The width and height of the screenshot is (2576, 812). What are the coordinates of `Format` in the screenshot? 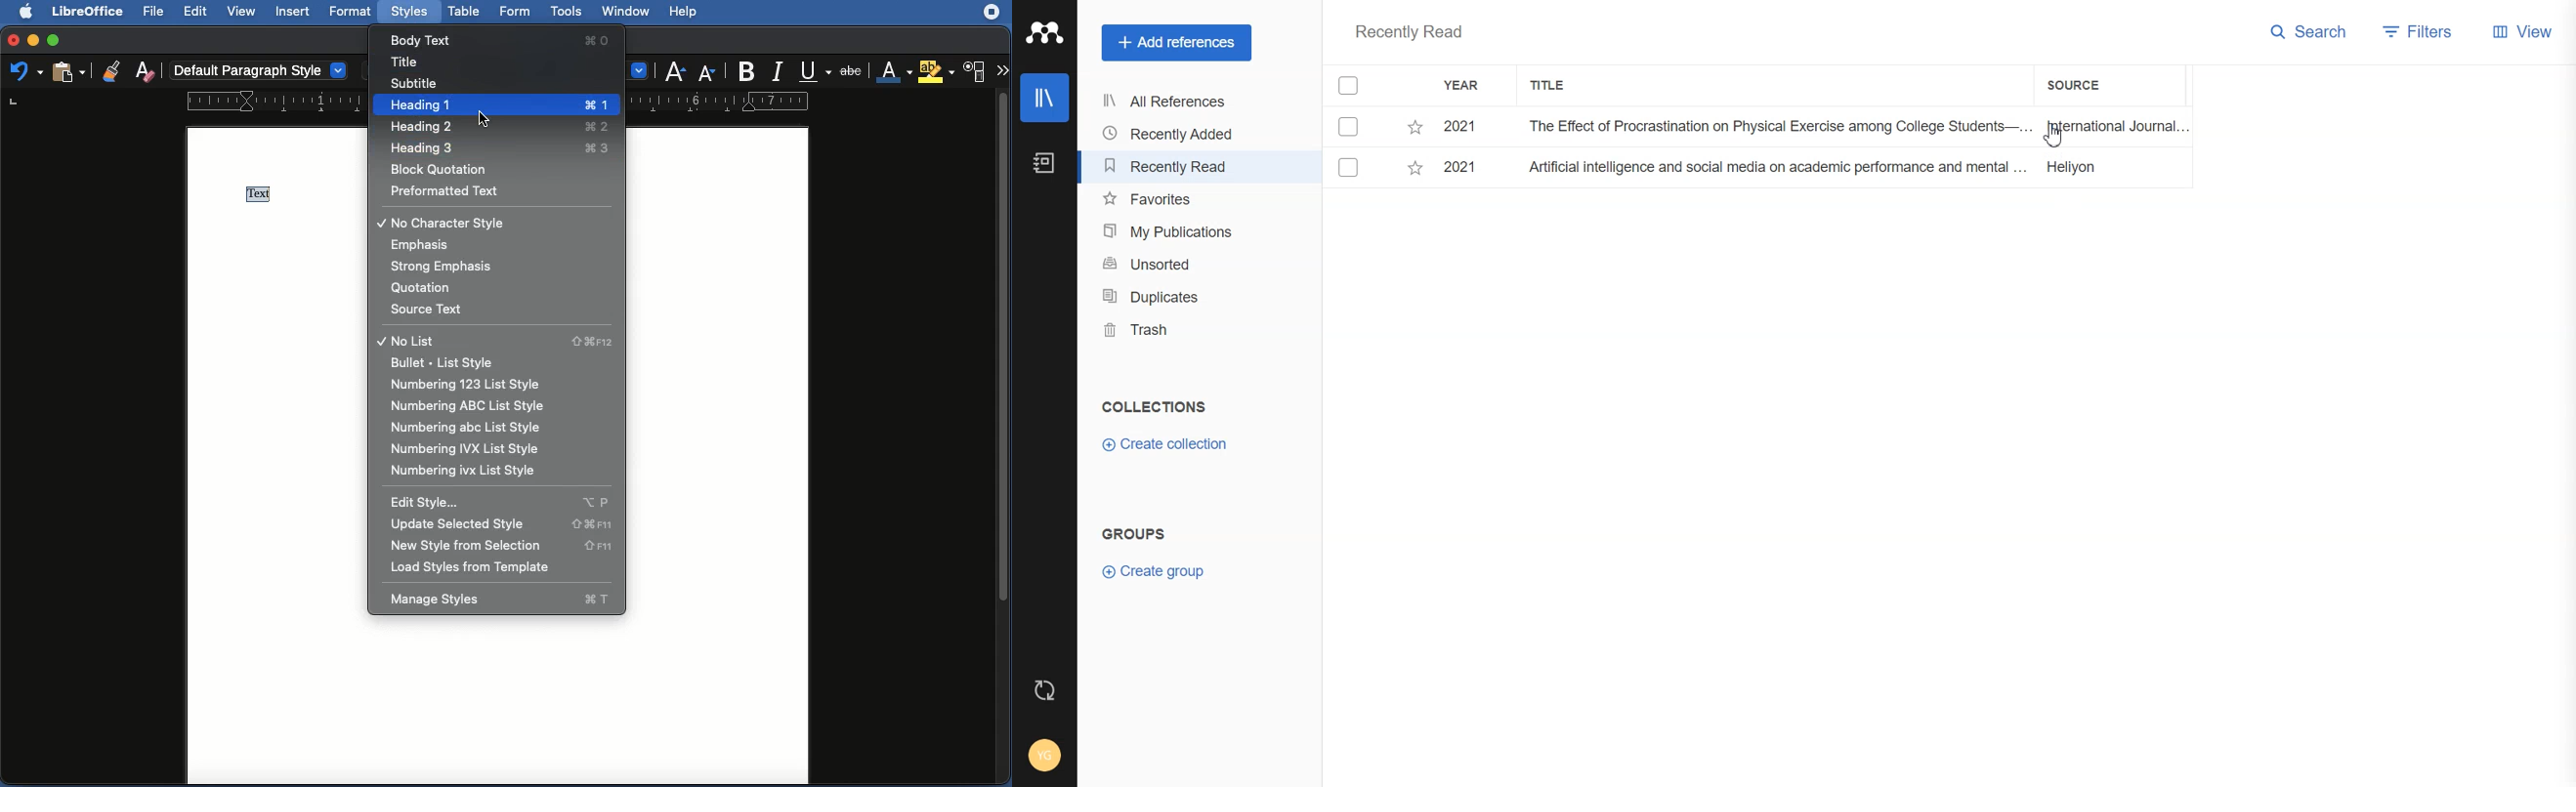 It's located at (353, 13).